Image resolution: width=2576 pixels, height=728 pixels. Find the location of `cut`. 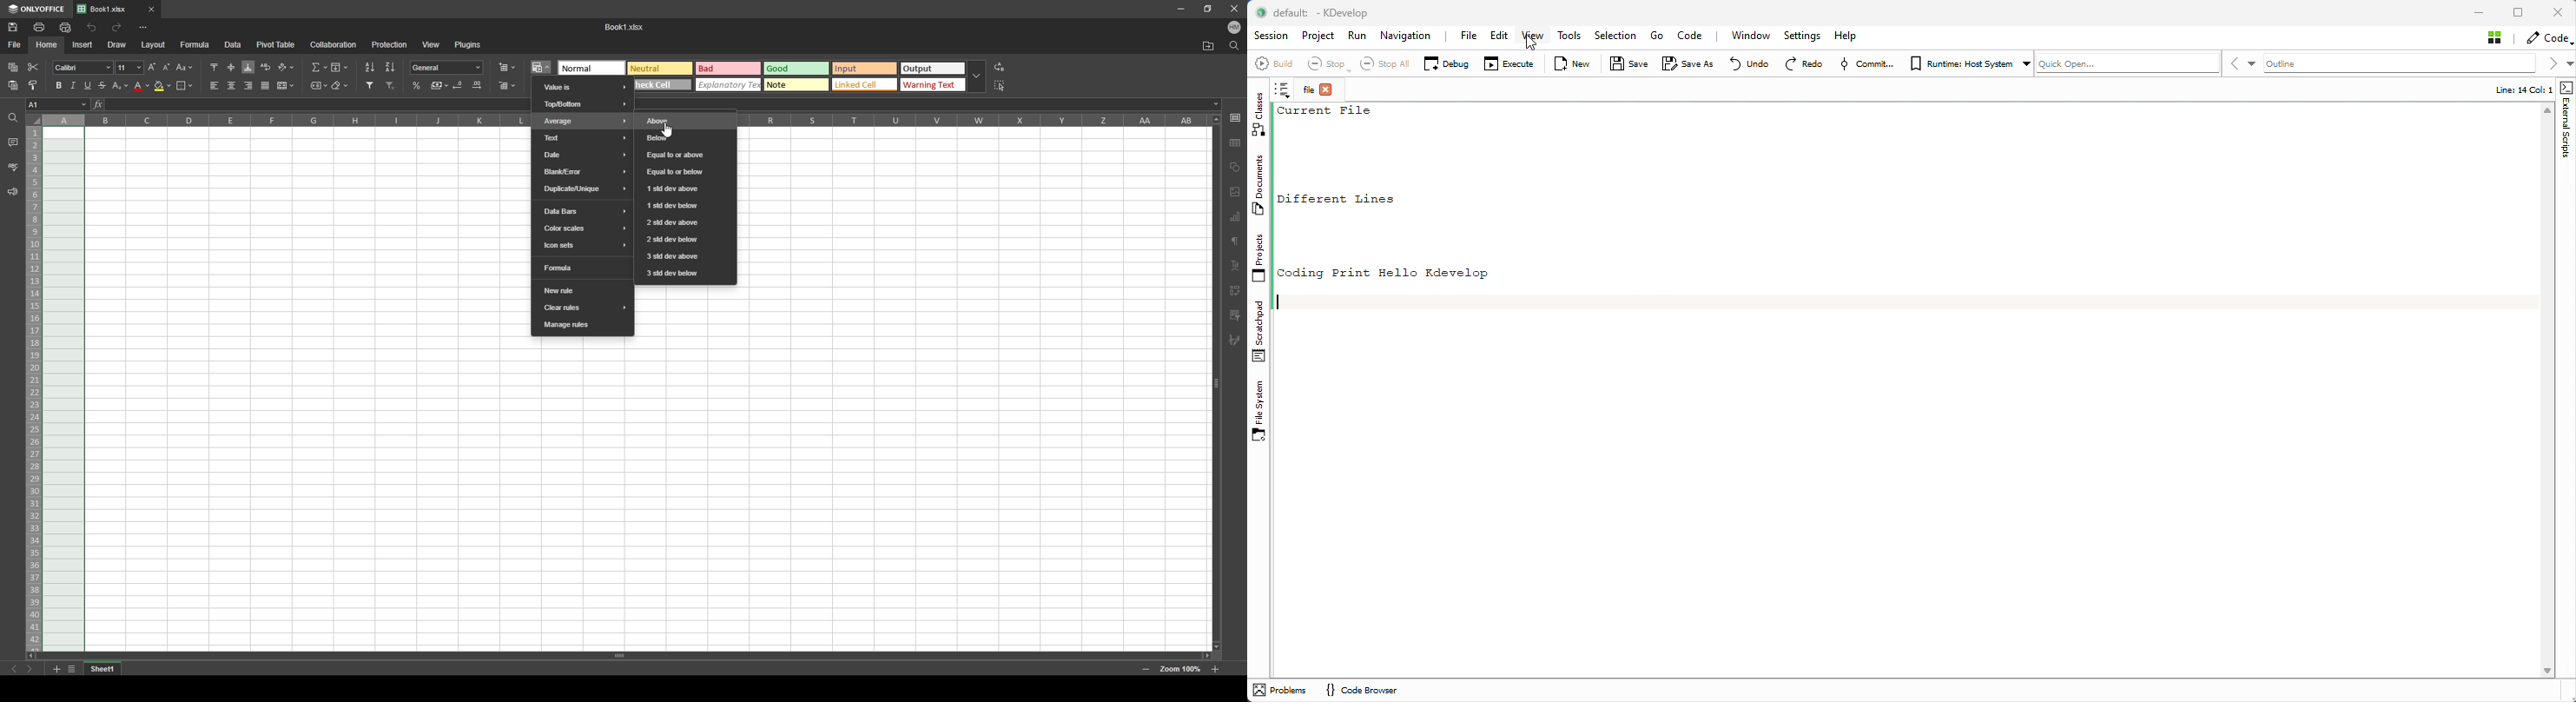

cut is located at coordinates (34, 68).